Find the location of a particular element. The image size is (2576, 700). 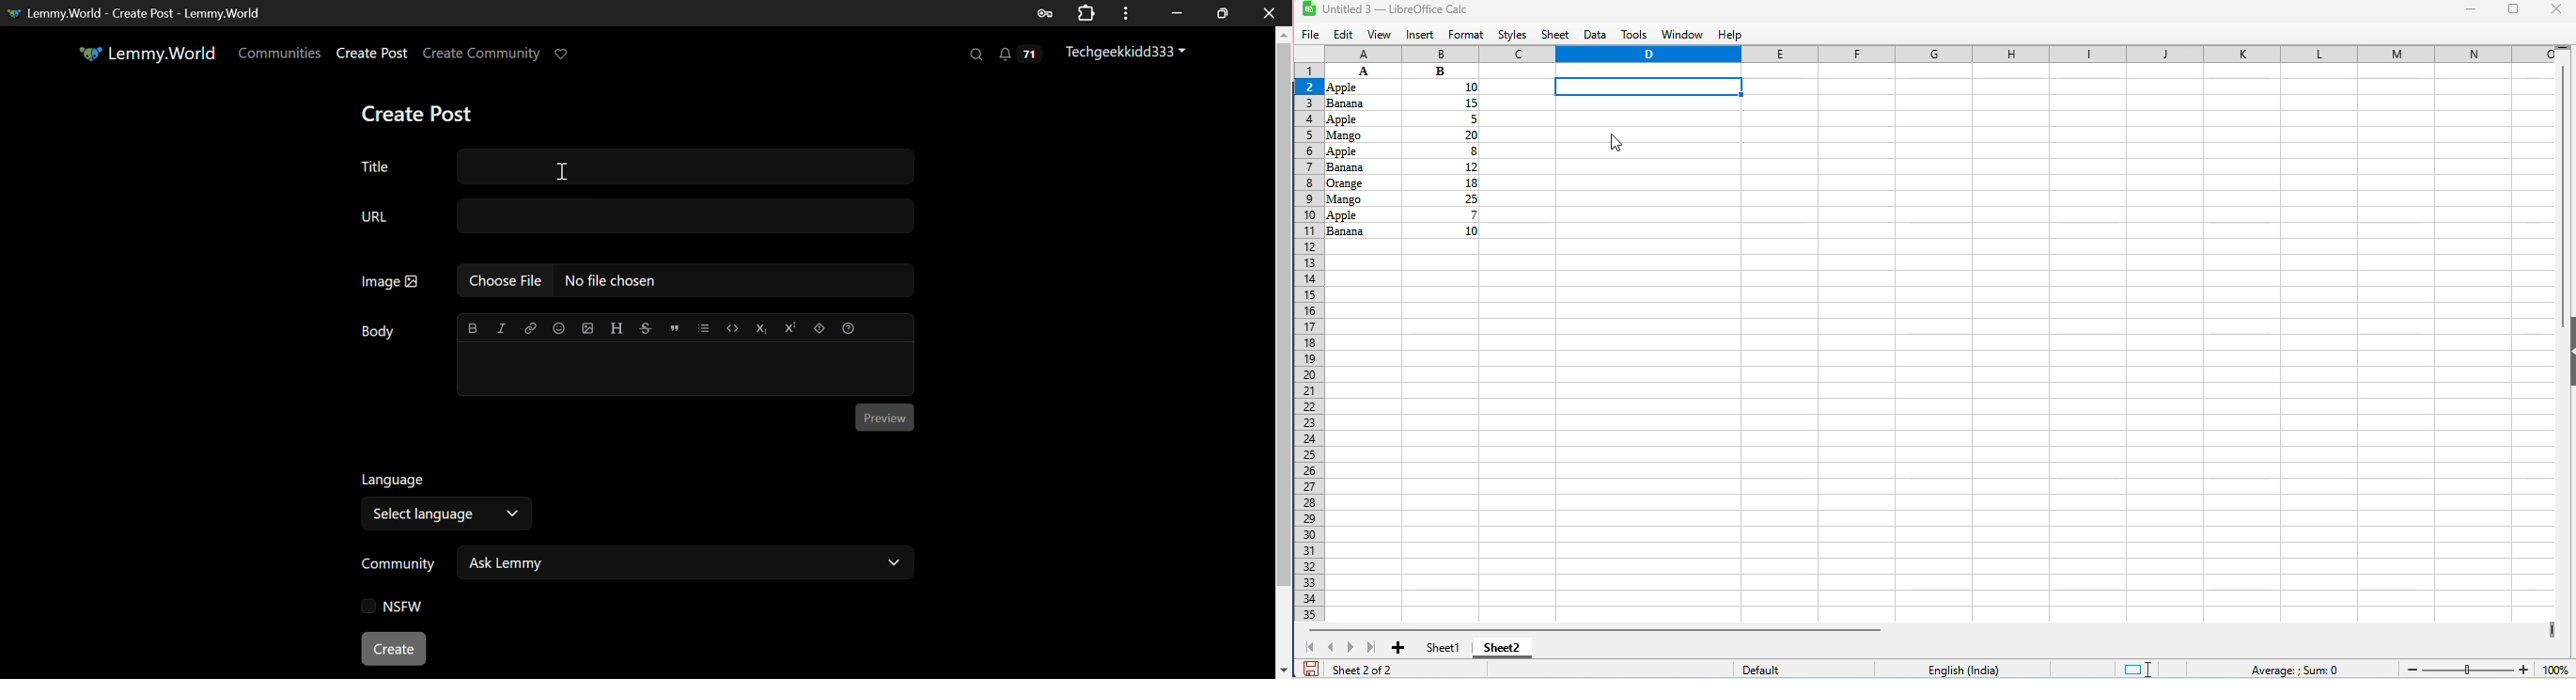

Insert Image is located at coordinates (587, 328).